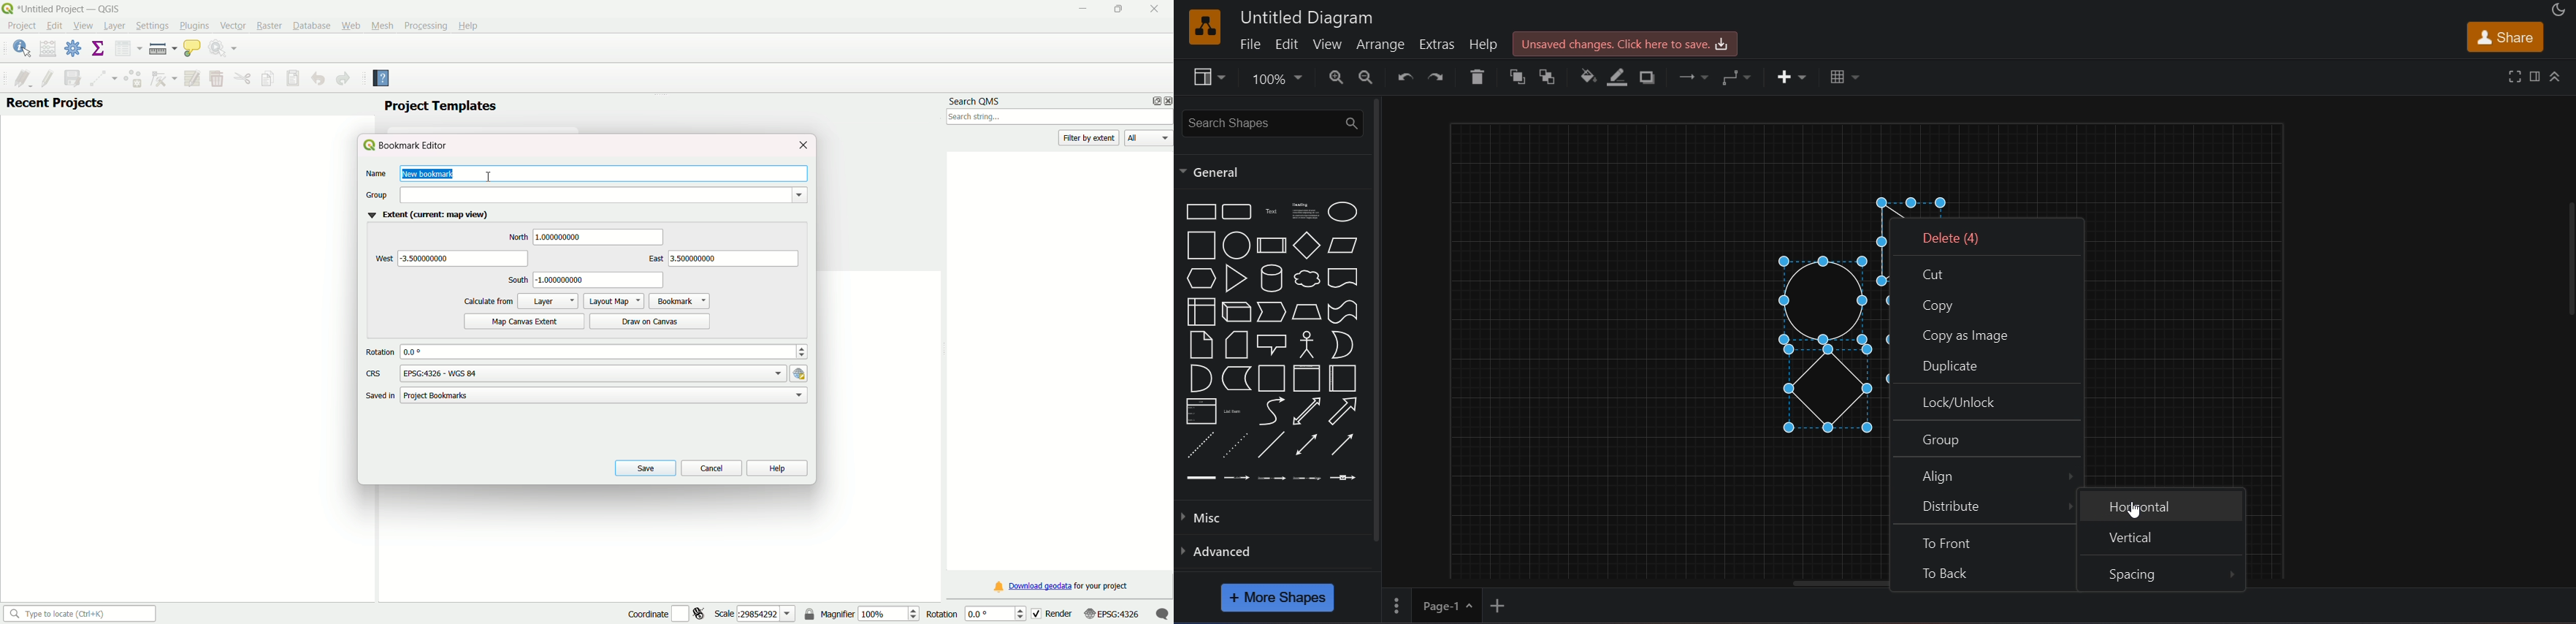 The height and width of the screenshot is (644, 2576). What do you see at coordinates (1440, 42) in the screenshot?
I see `extras` at bounding box center [1440, 42].